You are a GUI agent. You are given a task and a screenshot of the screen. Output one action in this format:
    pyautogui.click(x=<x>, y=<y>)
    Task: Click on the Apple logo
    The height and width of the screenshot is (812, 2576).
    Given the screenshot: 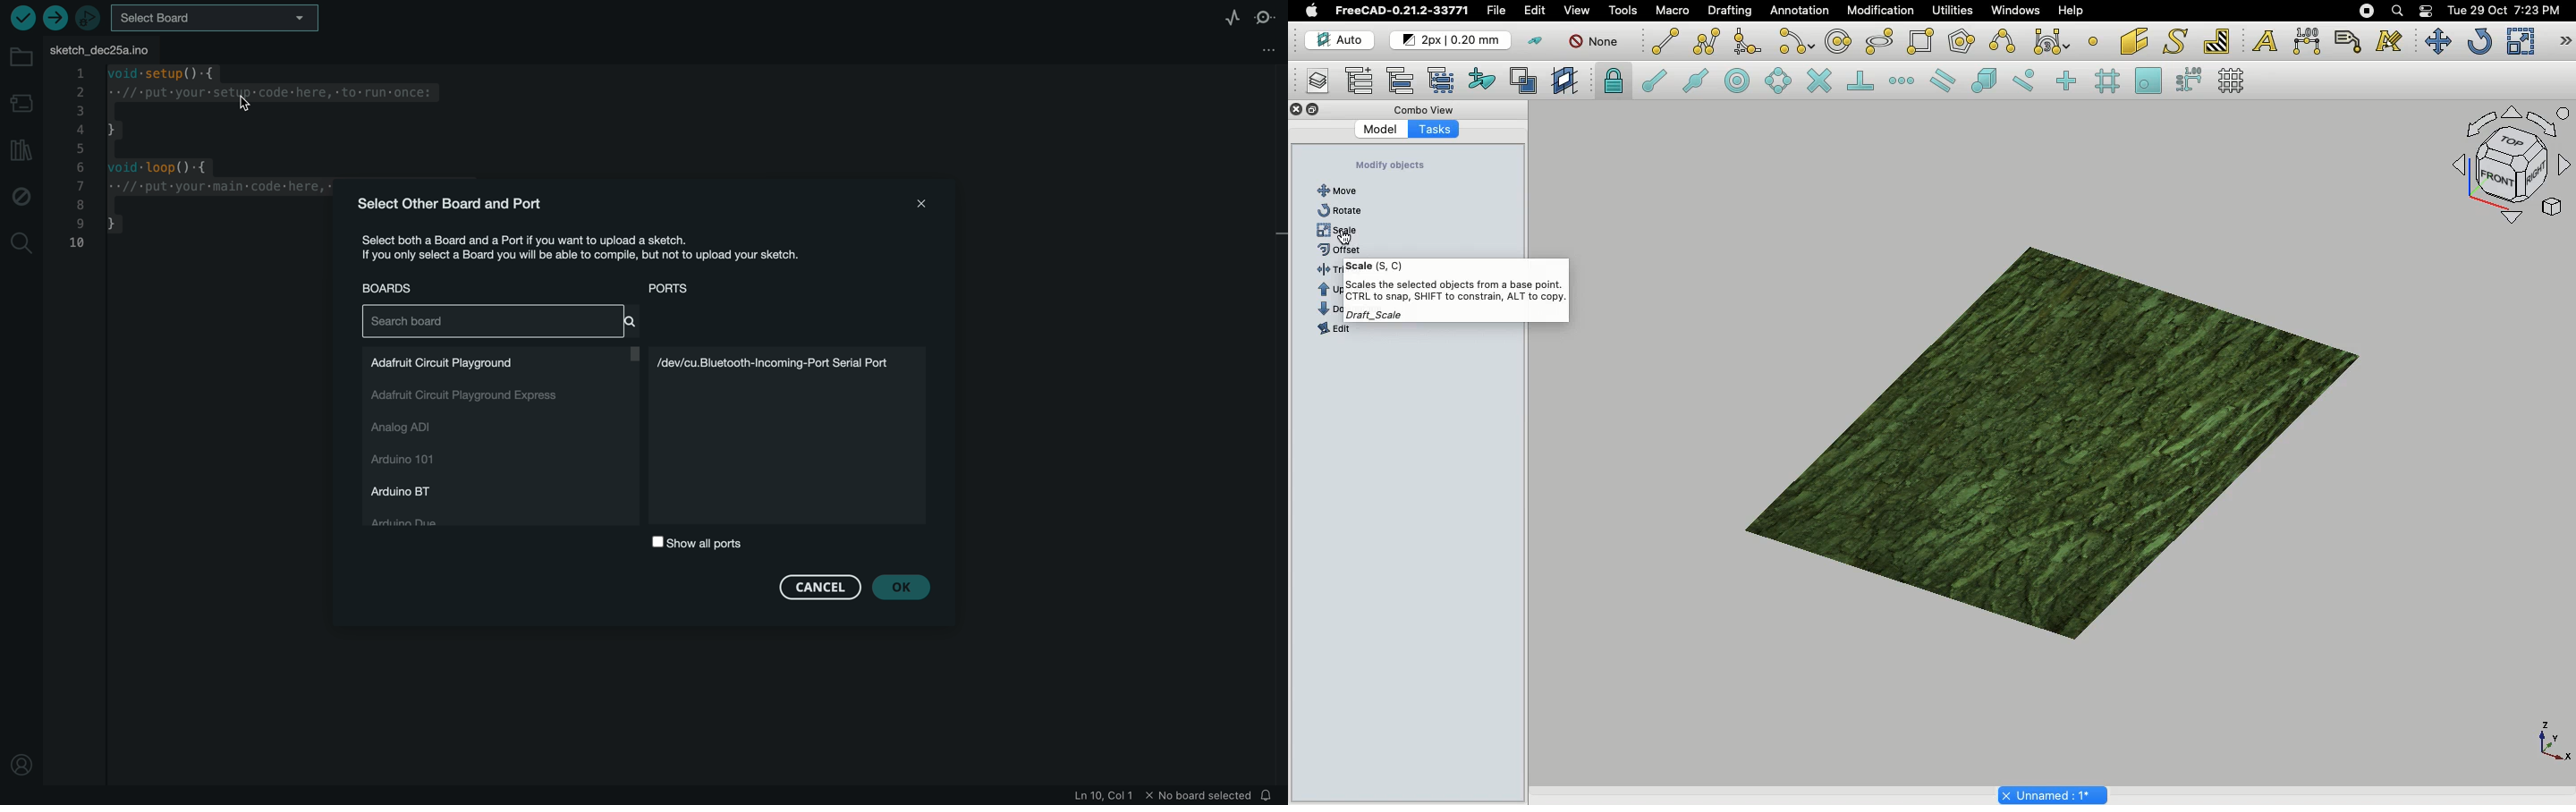 What is the action you would take?
    pyautogui.click(x=1311, y=10)
    